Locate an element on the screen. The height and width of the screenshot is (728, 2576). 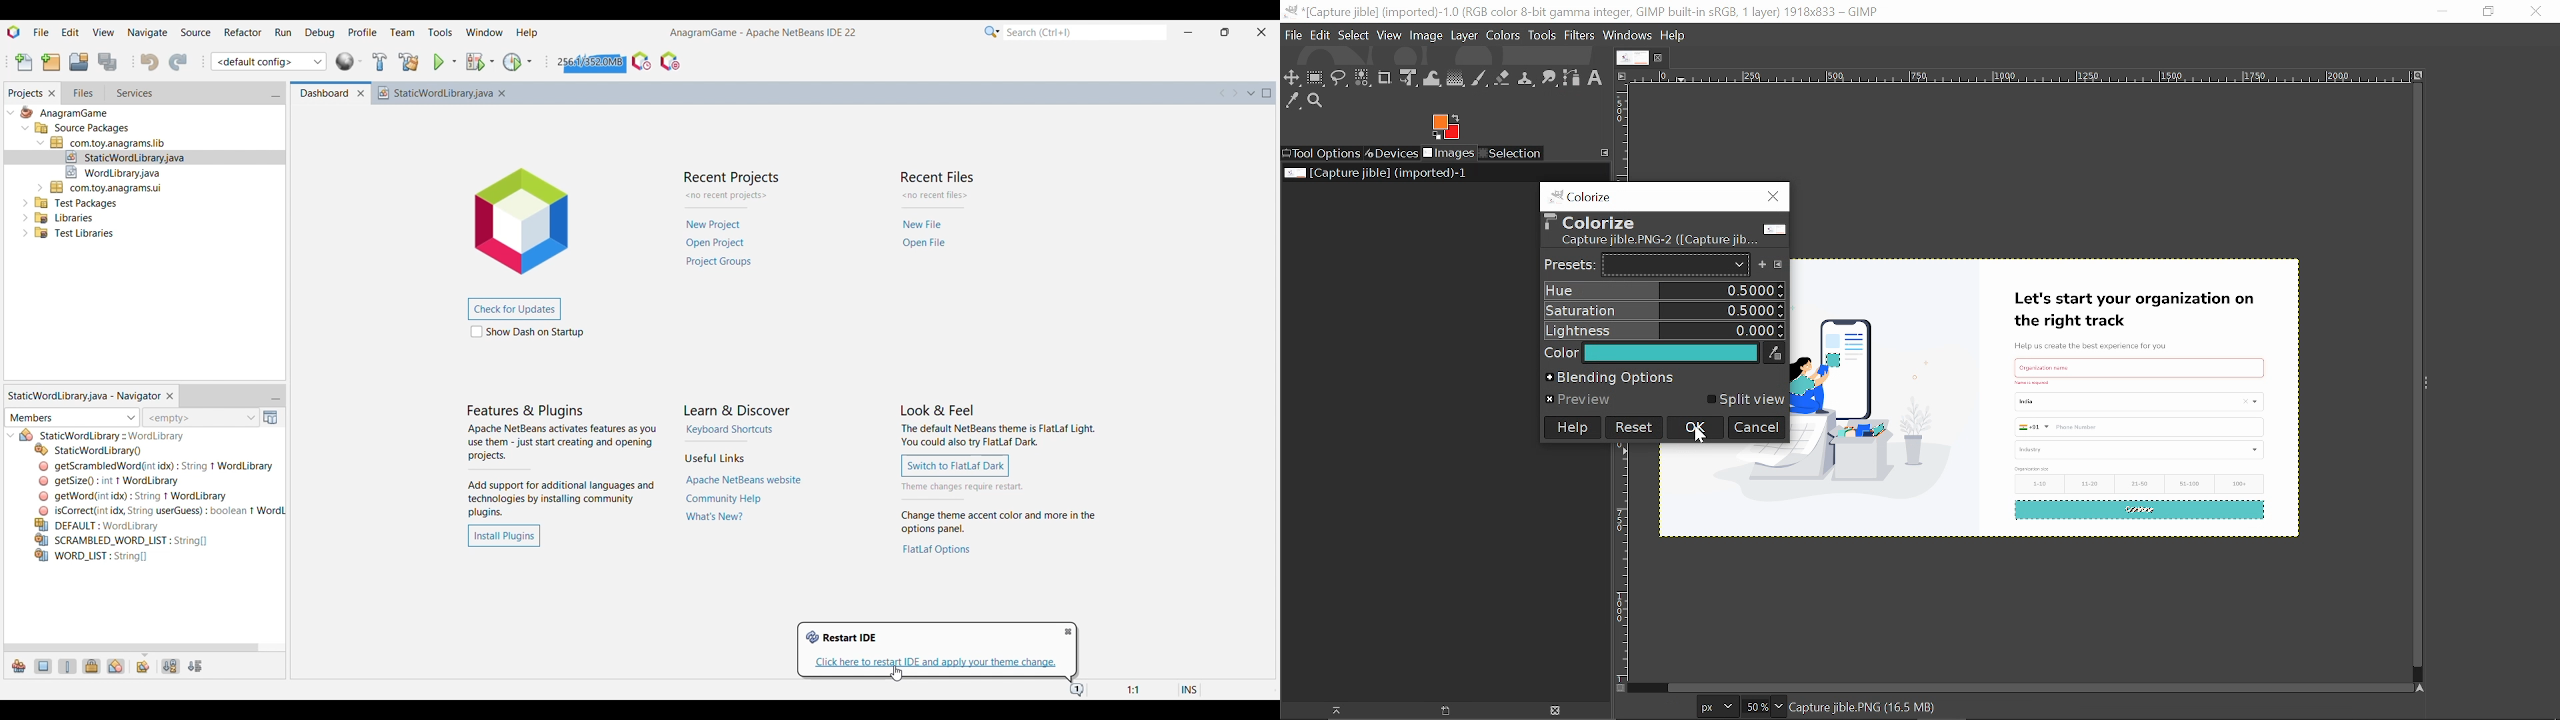
Help is located at coordinates (1571, 427).